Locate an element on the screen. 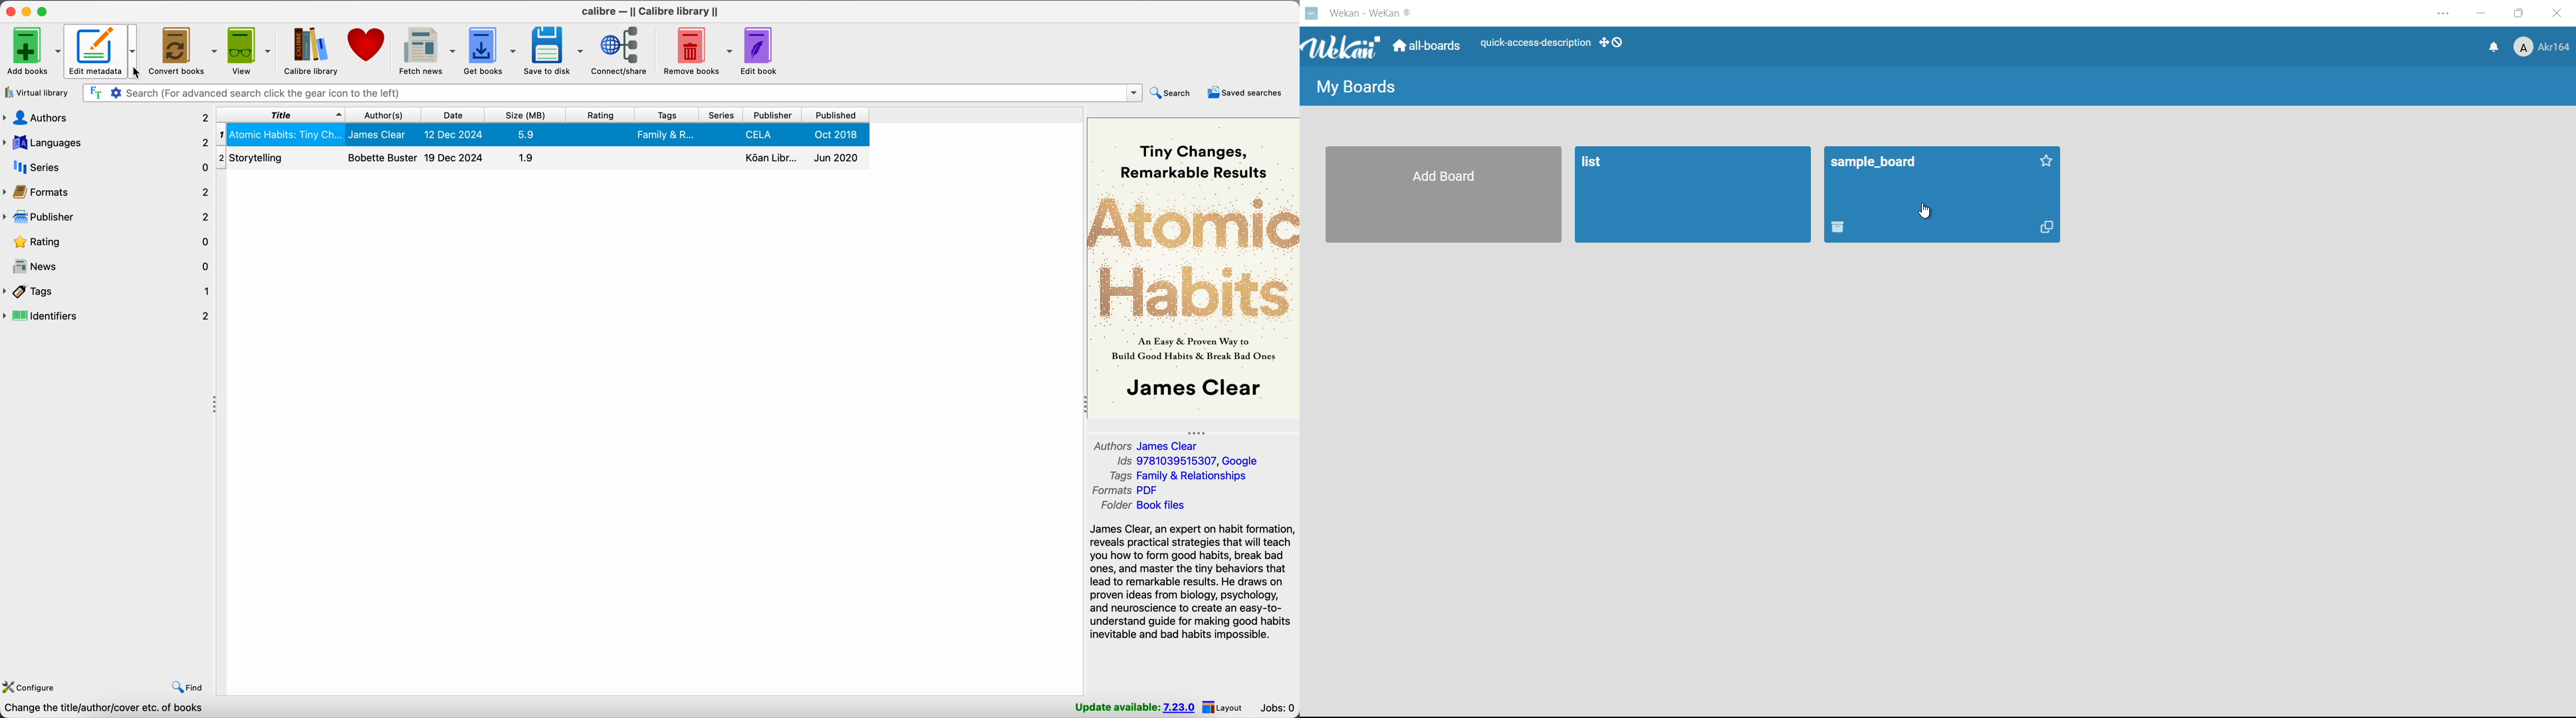 Image resolution: width=2576 pixels, height=728 pixels. tags is located at coordinates (108, 291).